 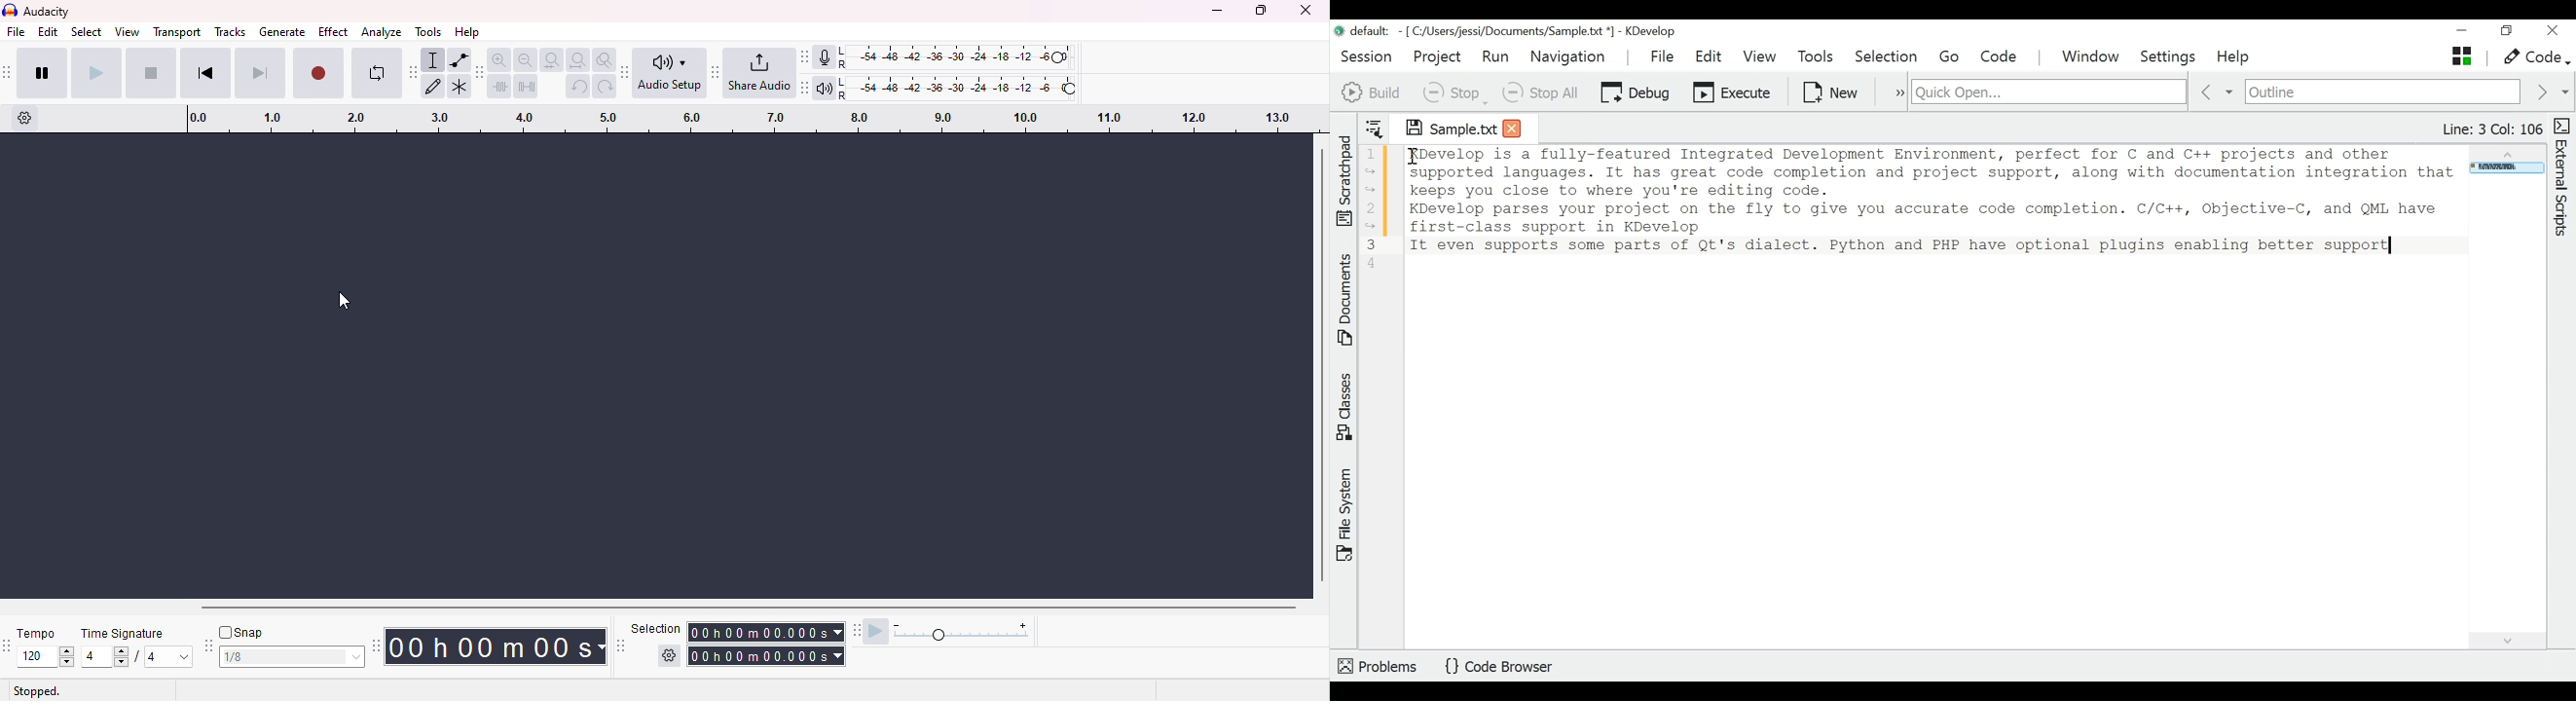 I want to click on time tool bar, so click(x=378, y=645).